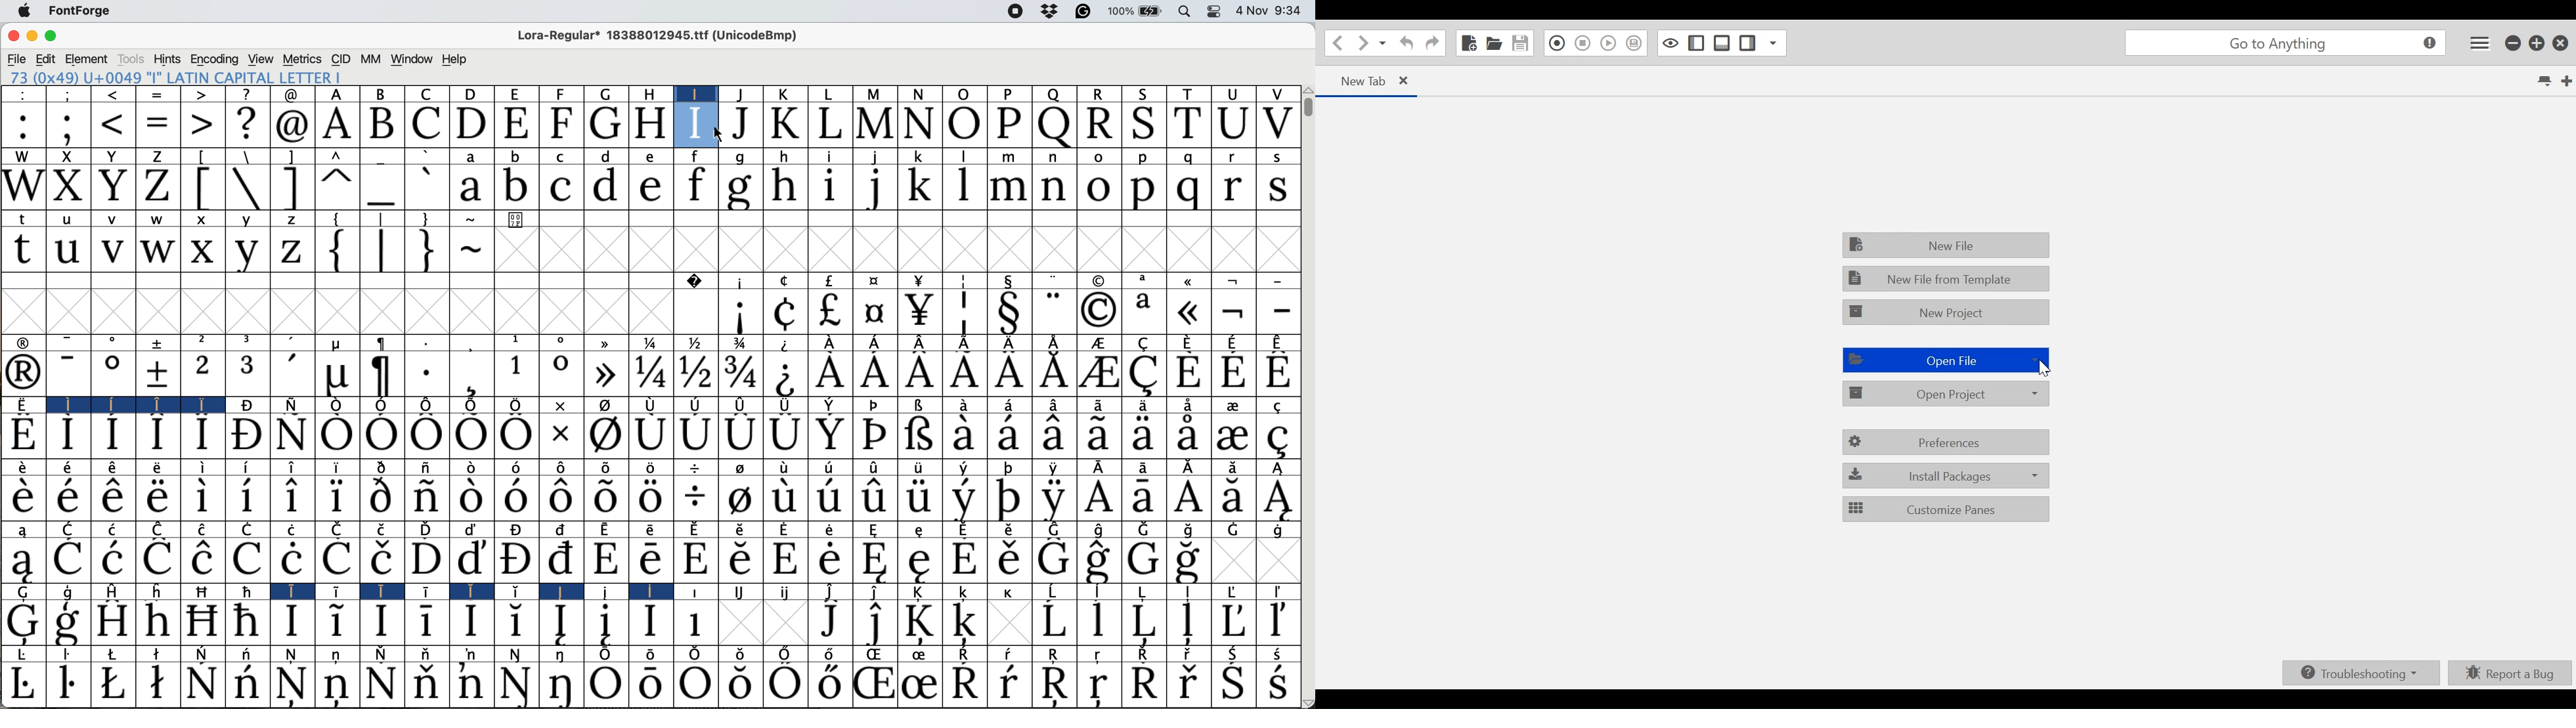 Image resolution: width=2576 pixels, height=728 pixels. Describe the element at coordinates (1100, 621) in the screenshot. I see `Symbol` at that location.